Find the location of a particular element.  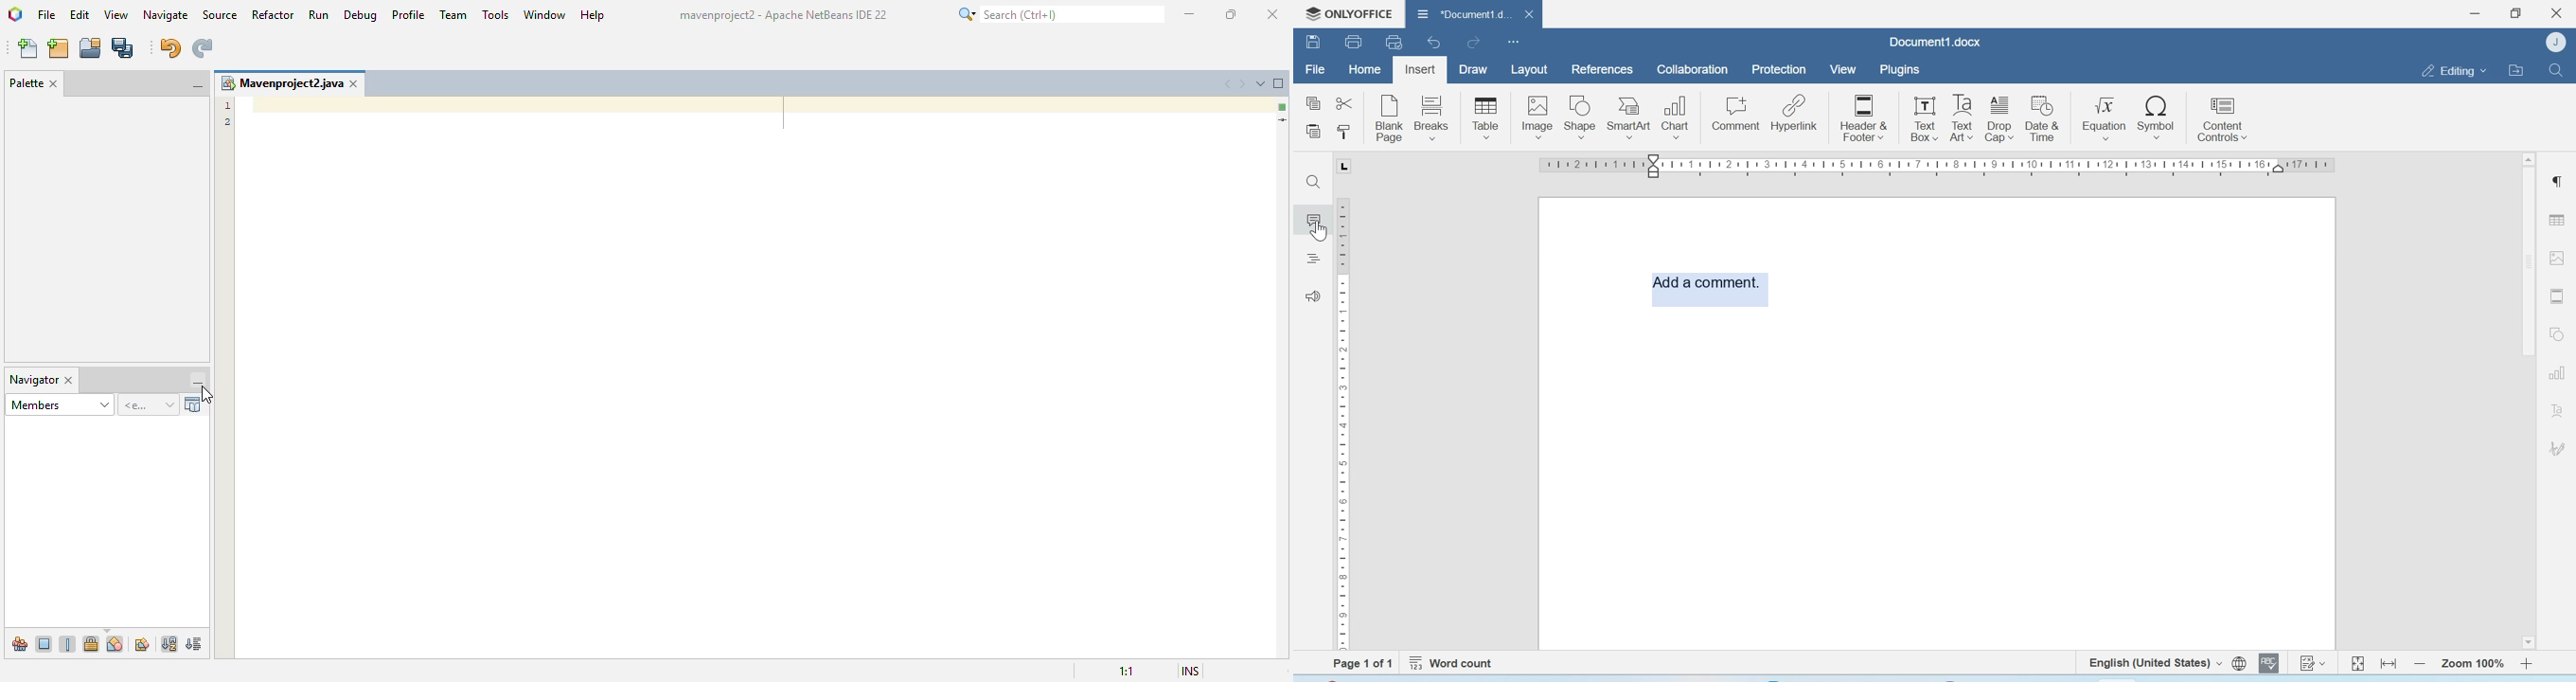

navigate is located at coordinates (166, 15).